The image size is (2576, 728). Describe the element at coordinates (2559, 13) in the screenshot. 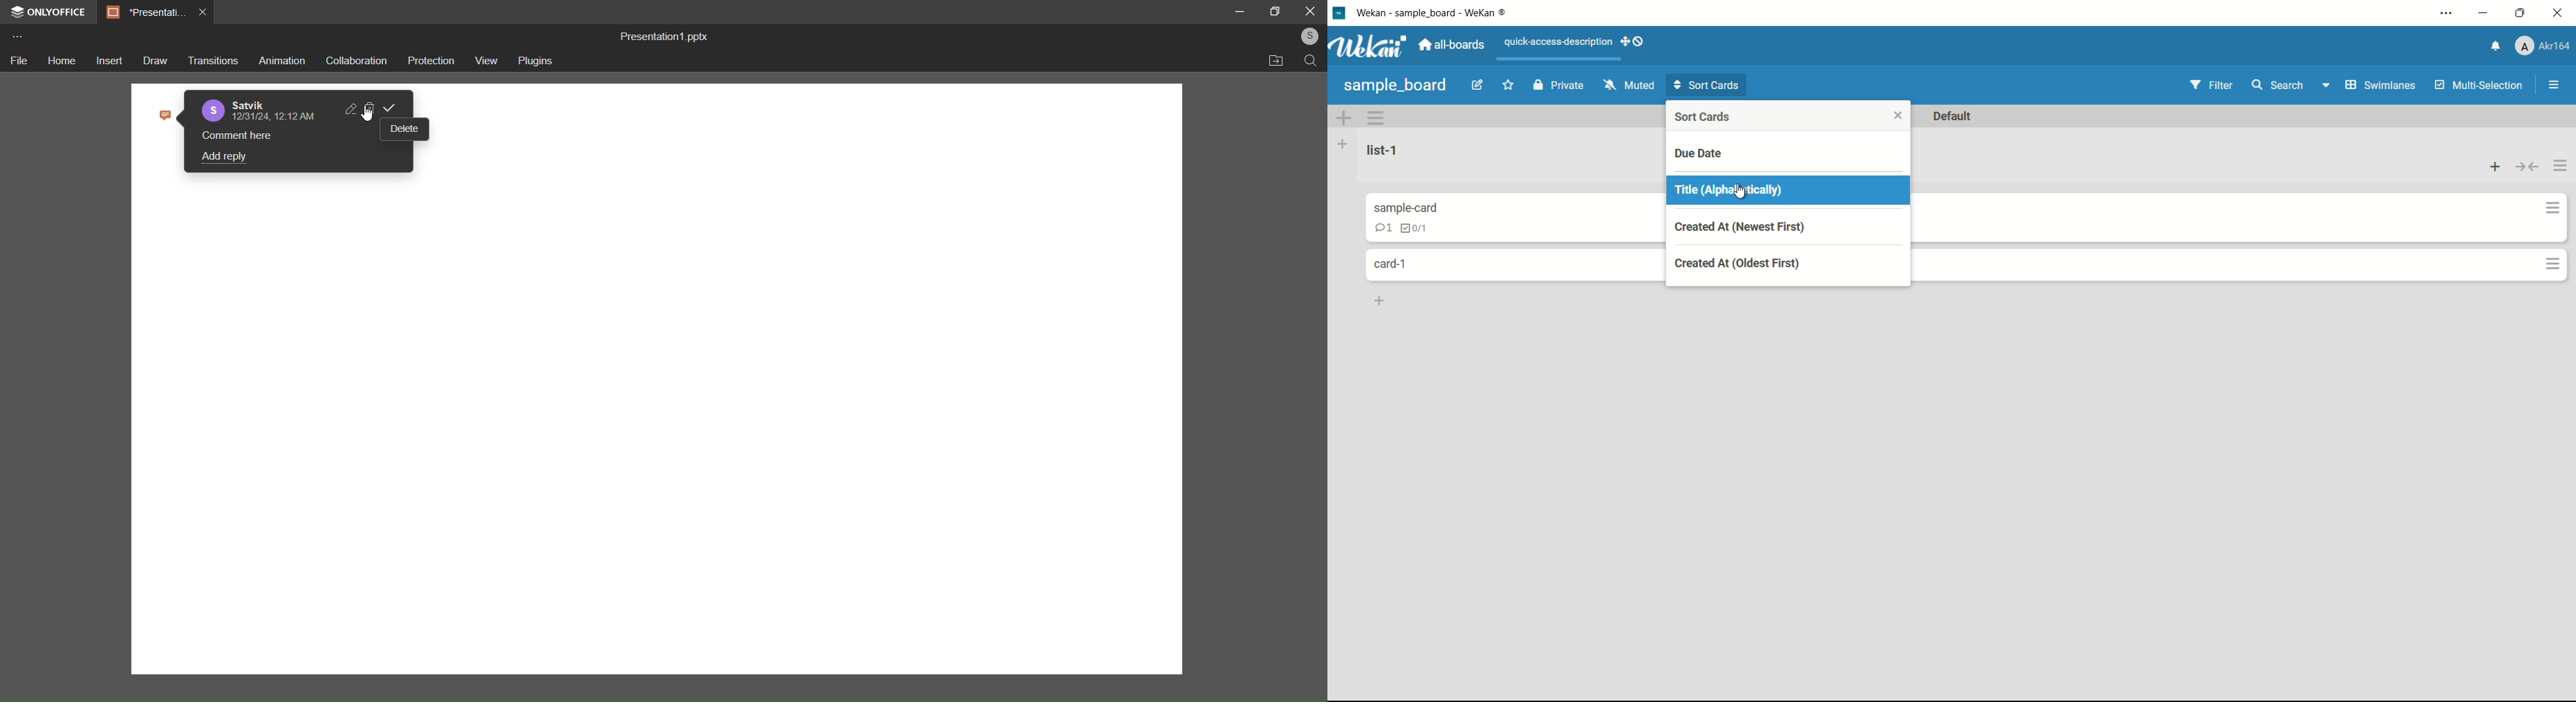

I see `close app` at that location.